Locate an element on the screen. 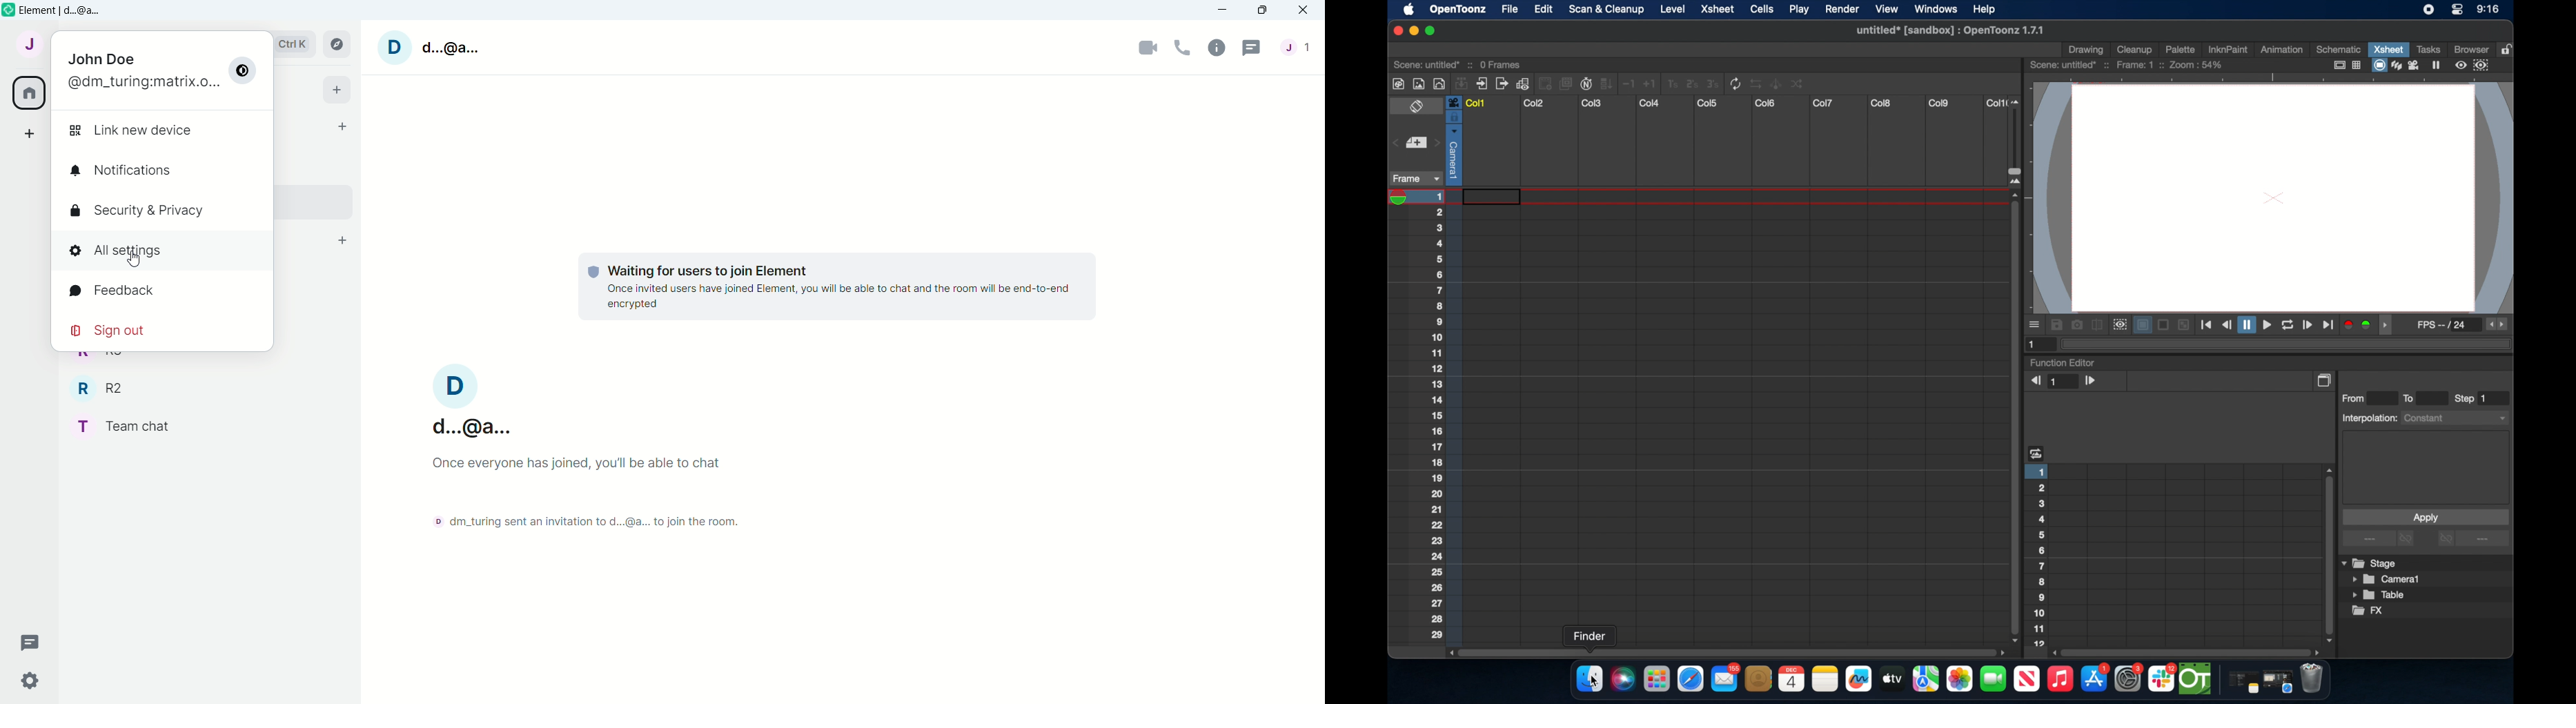 This screenshot has height=728, width=2576. scroll box is located at coordinates (2327, 554).